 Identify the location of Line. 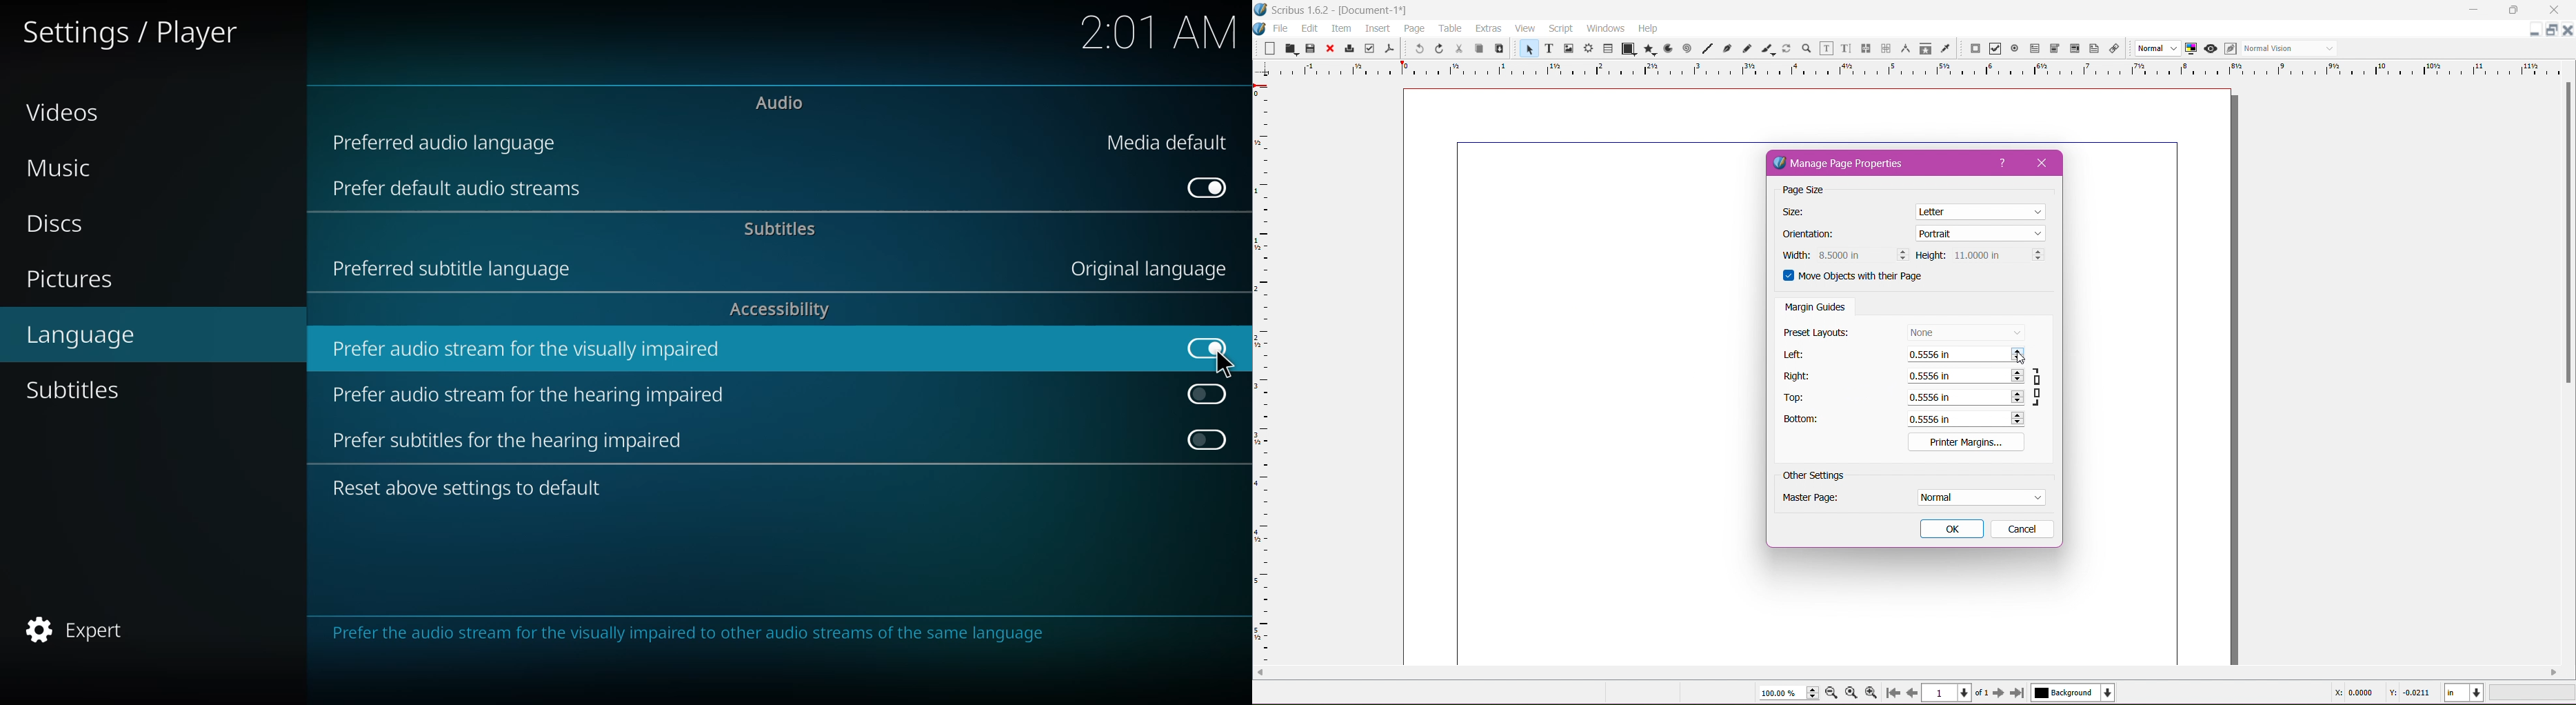
(1707, 47).